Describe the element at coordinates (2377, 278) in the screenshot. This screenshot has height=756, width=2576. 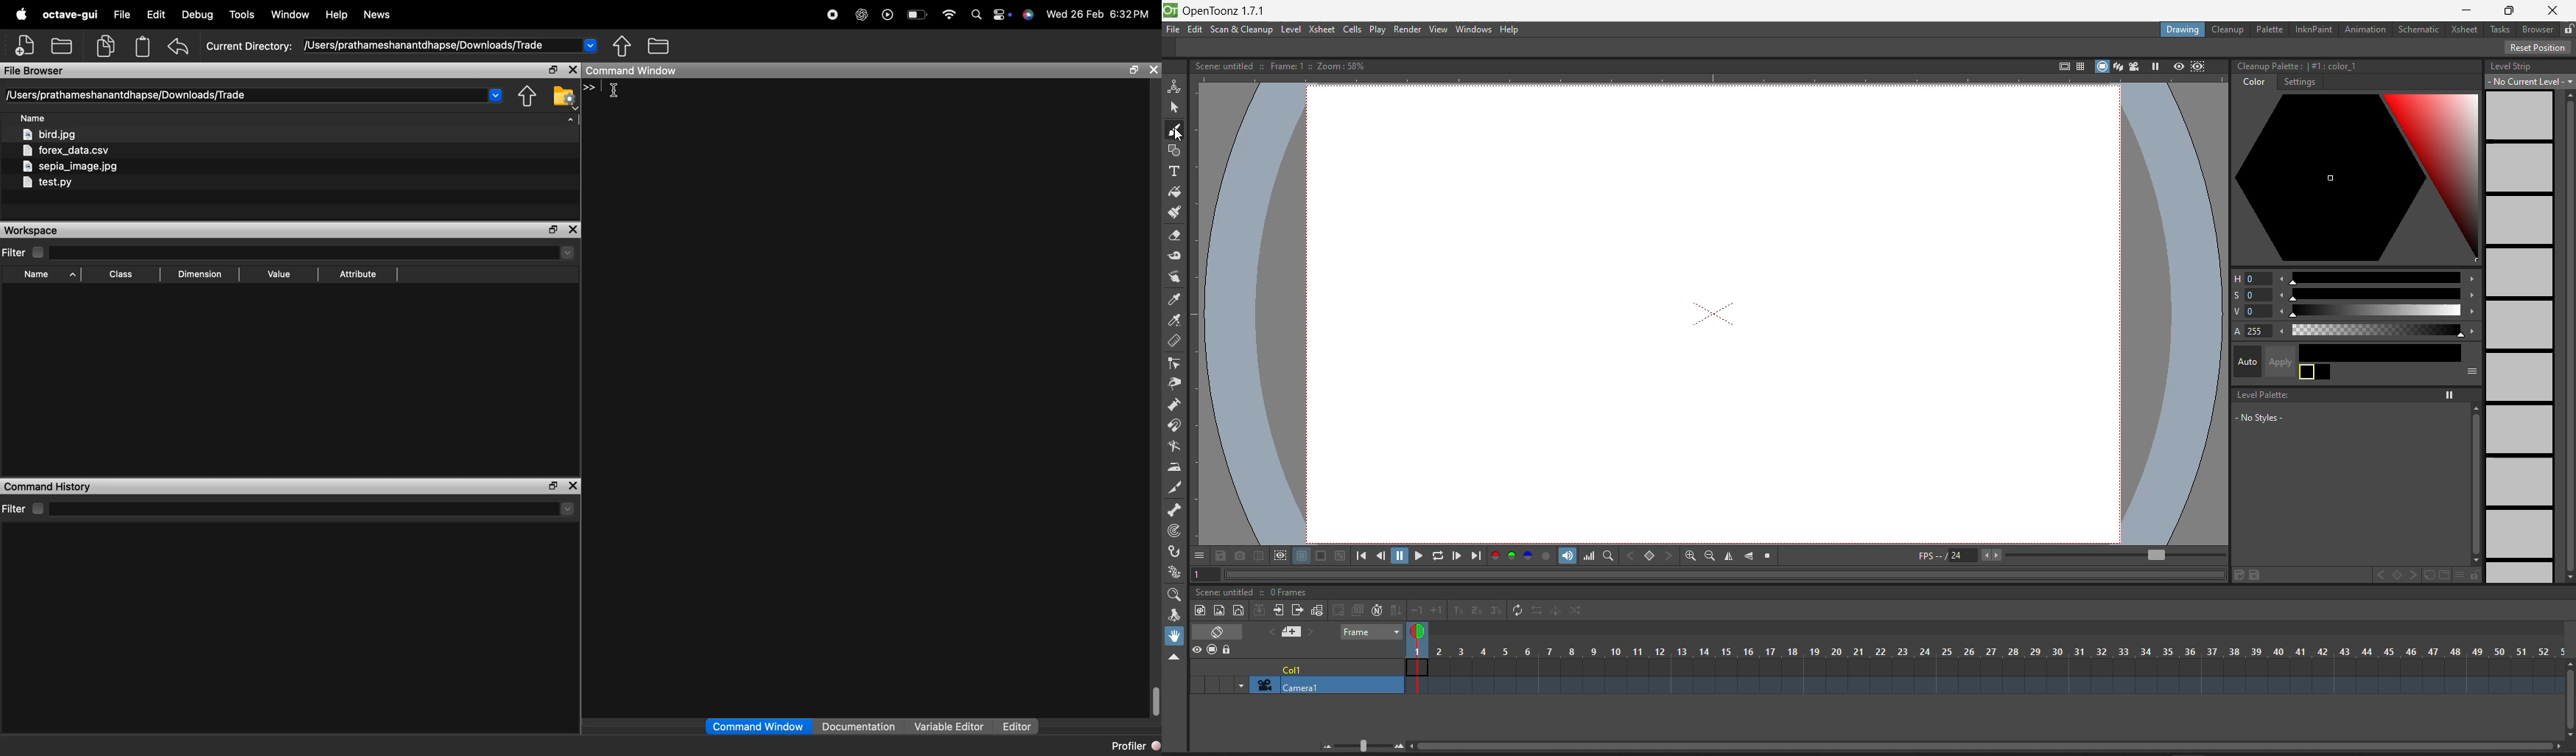
I see `slider` at that location.